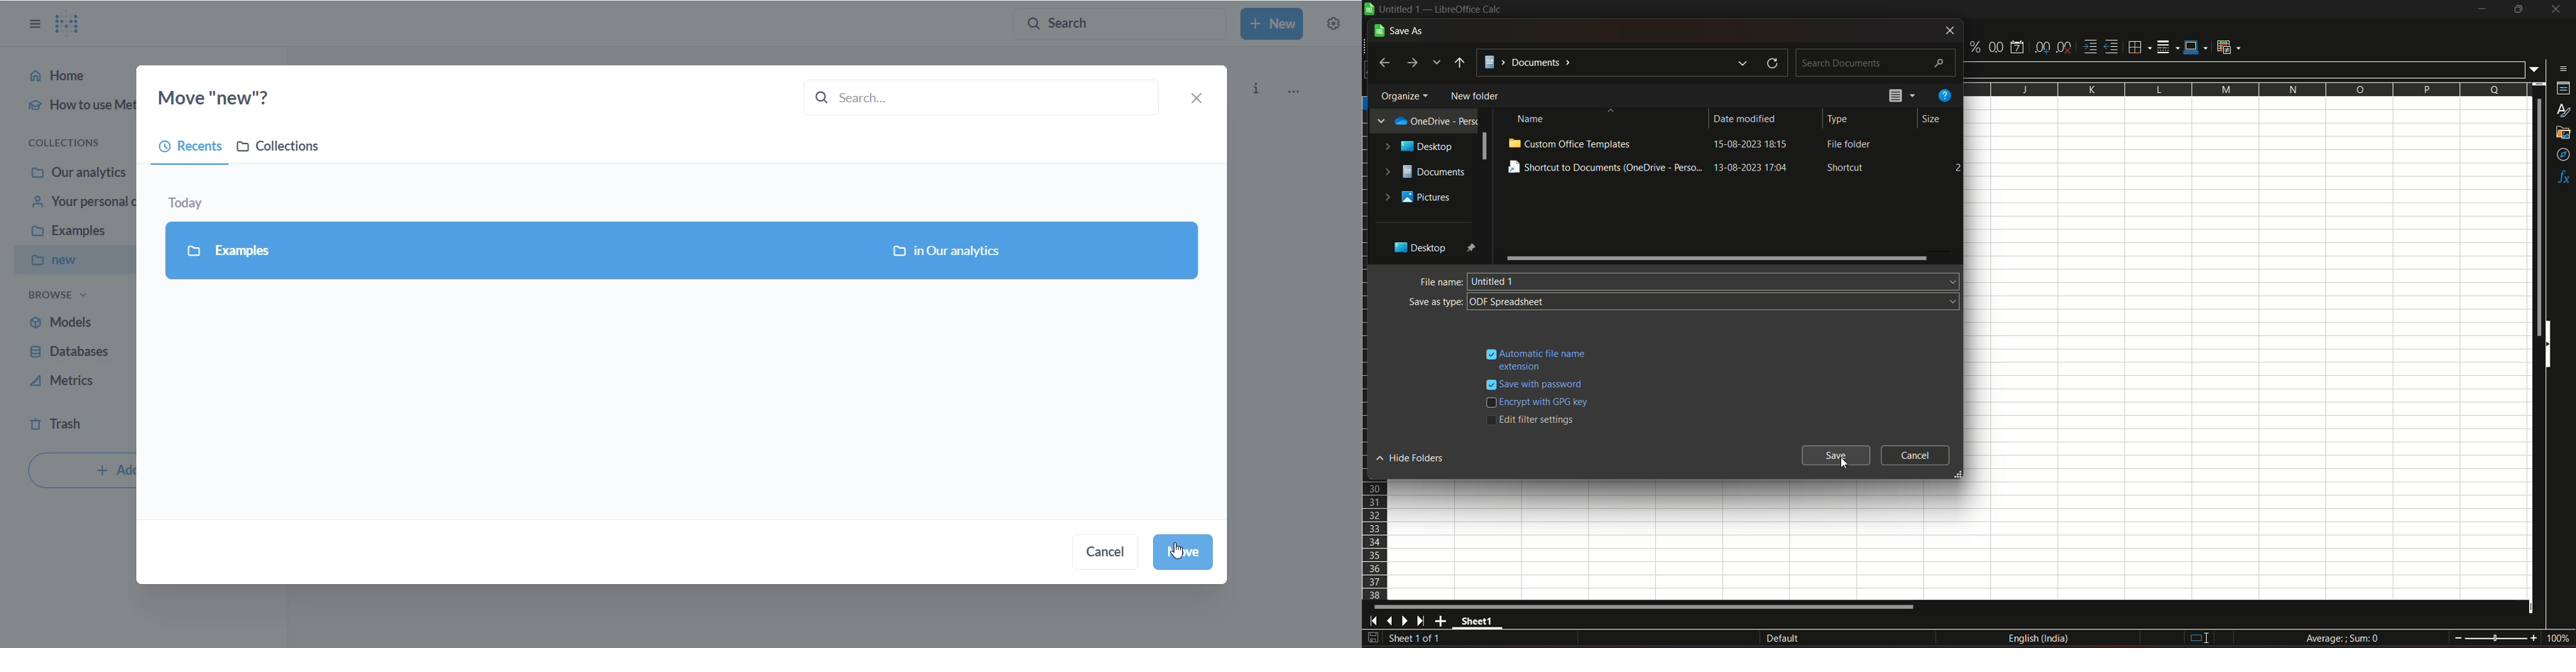 Image resolution: width=2576 pixels, height=672 pixels. Describe the element at coordinates (2197, 638) in the screenshot. I see `standard selection` at that location.